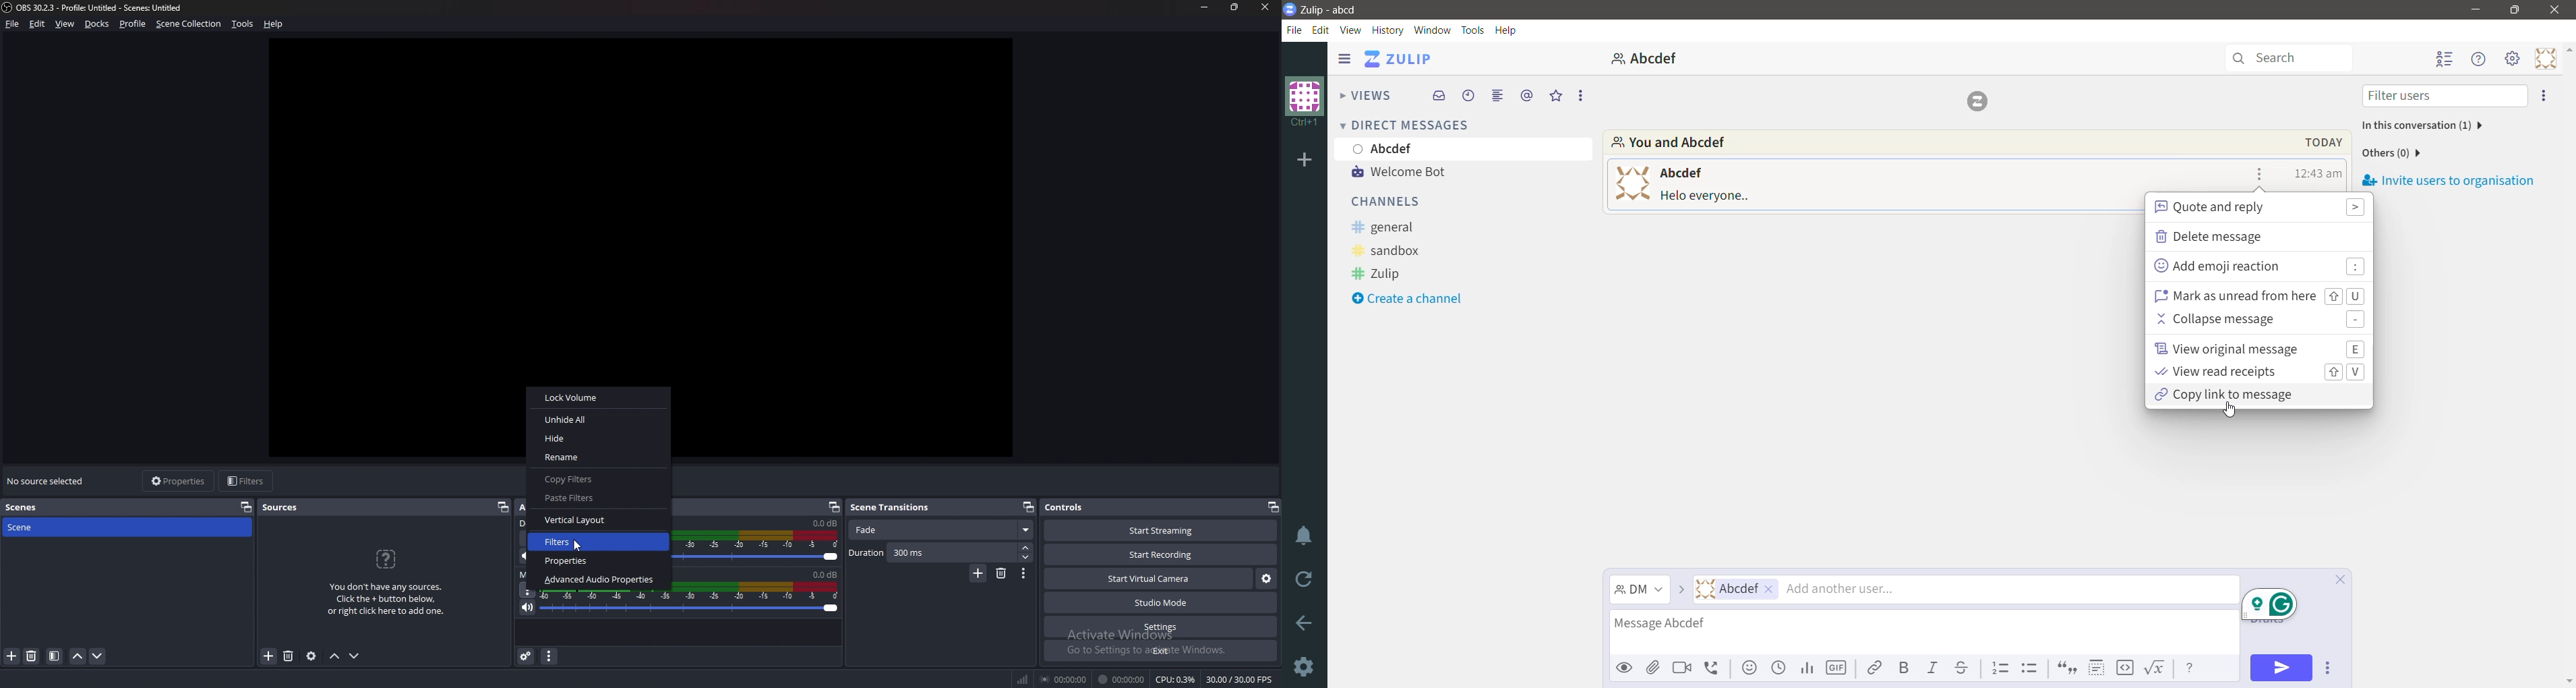  What do you see at coordinates (1242, 679) in the screenshot?
I see `30.00/30.00 FPS` at bounding box center [1242, 679].